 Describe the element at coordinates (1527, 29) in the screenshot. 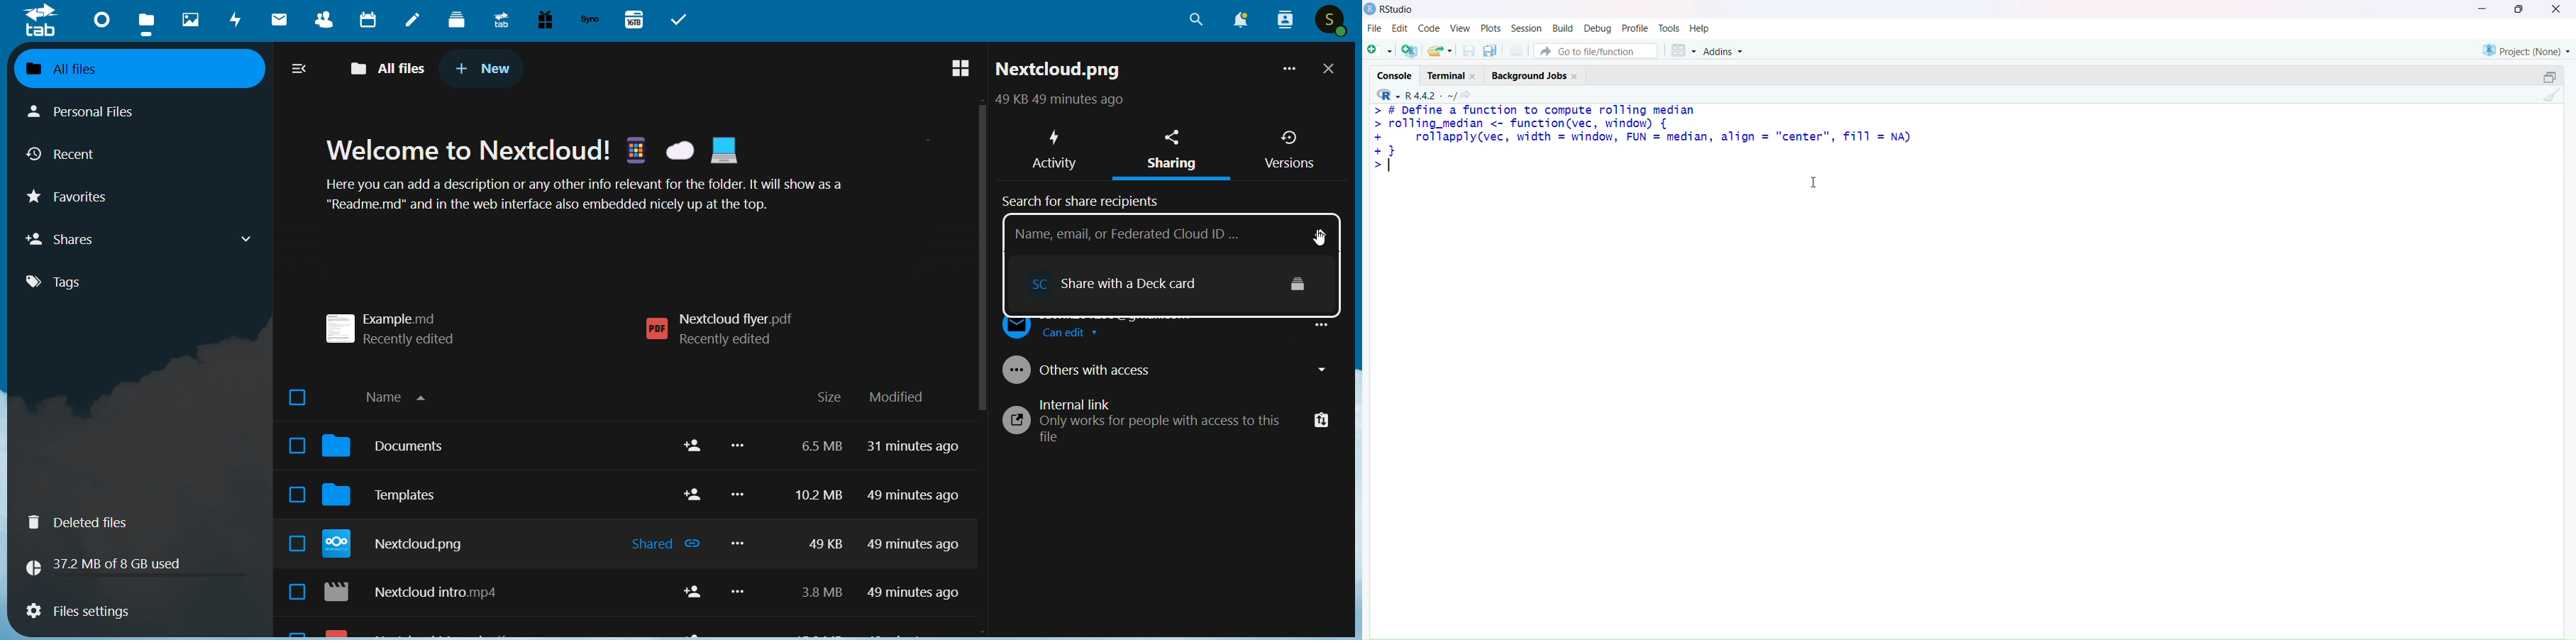

I see `session` at that location.